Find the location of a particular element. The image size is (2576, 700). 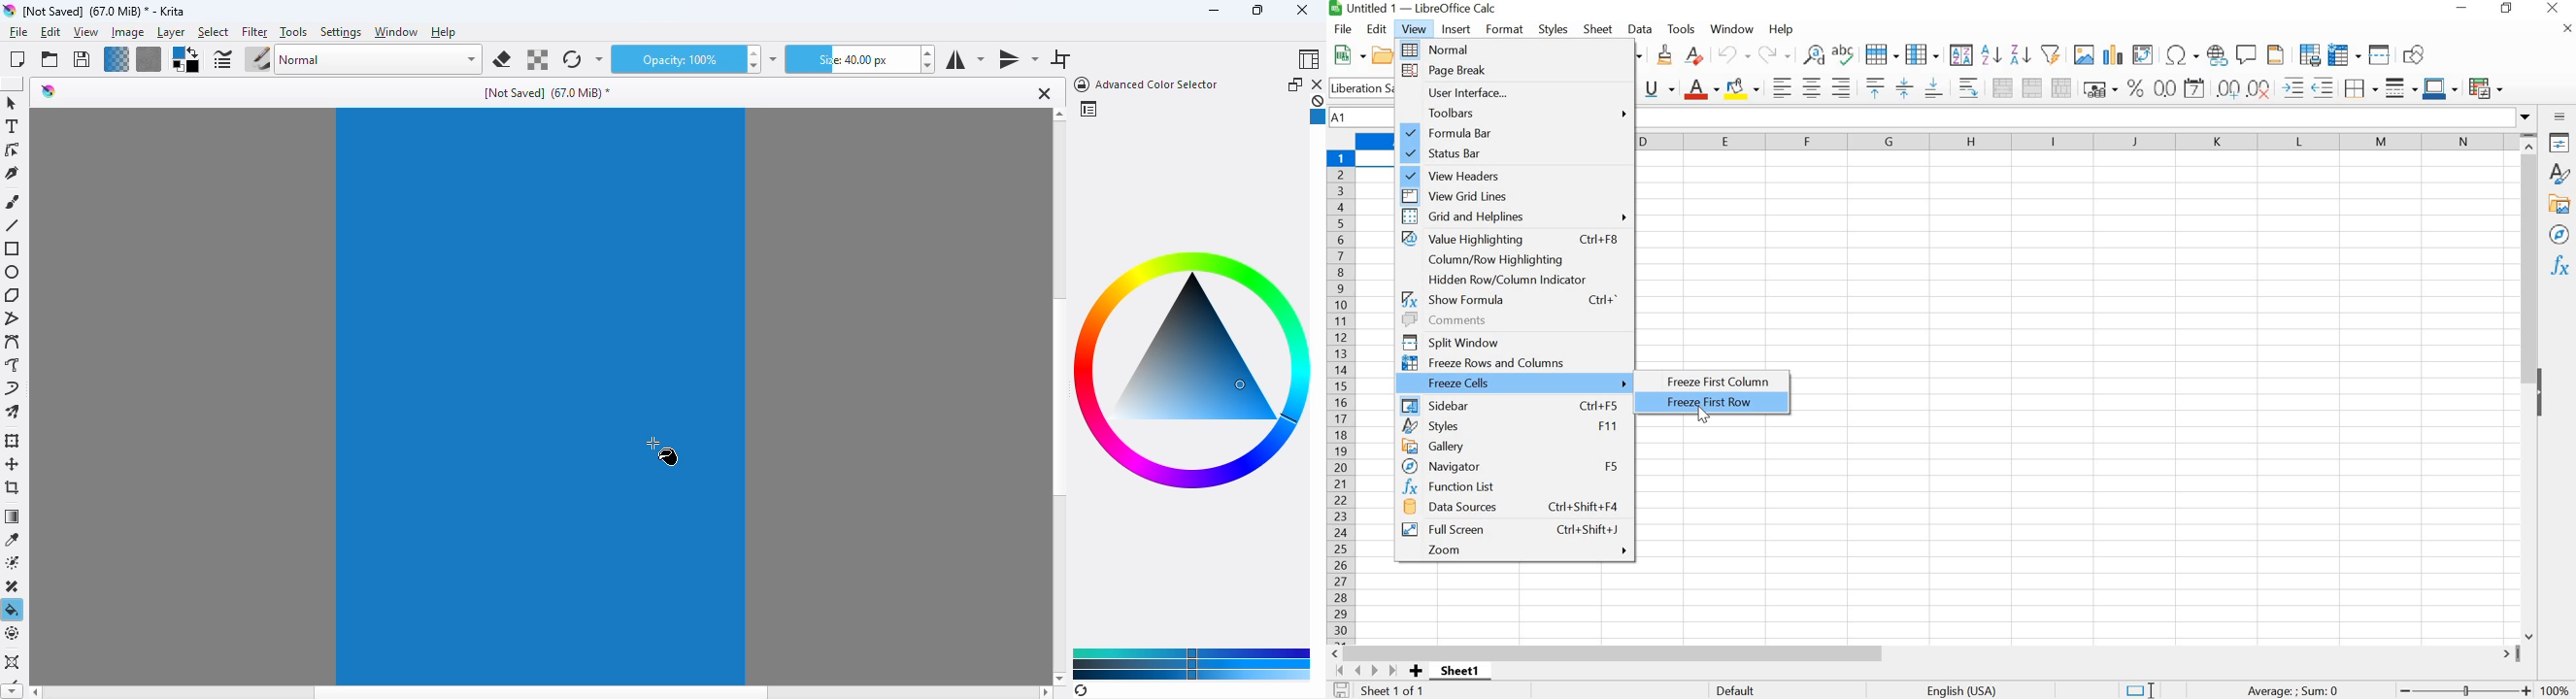

TOOLS is located at coordinates (1681, 27).